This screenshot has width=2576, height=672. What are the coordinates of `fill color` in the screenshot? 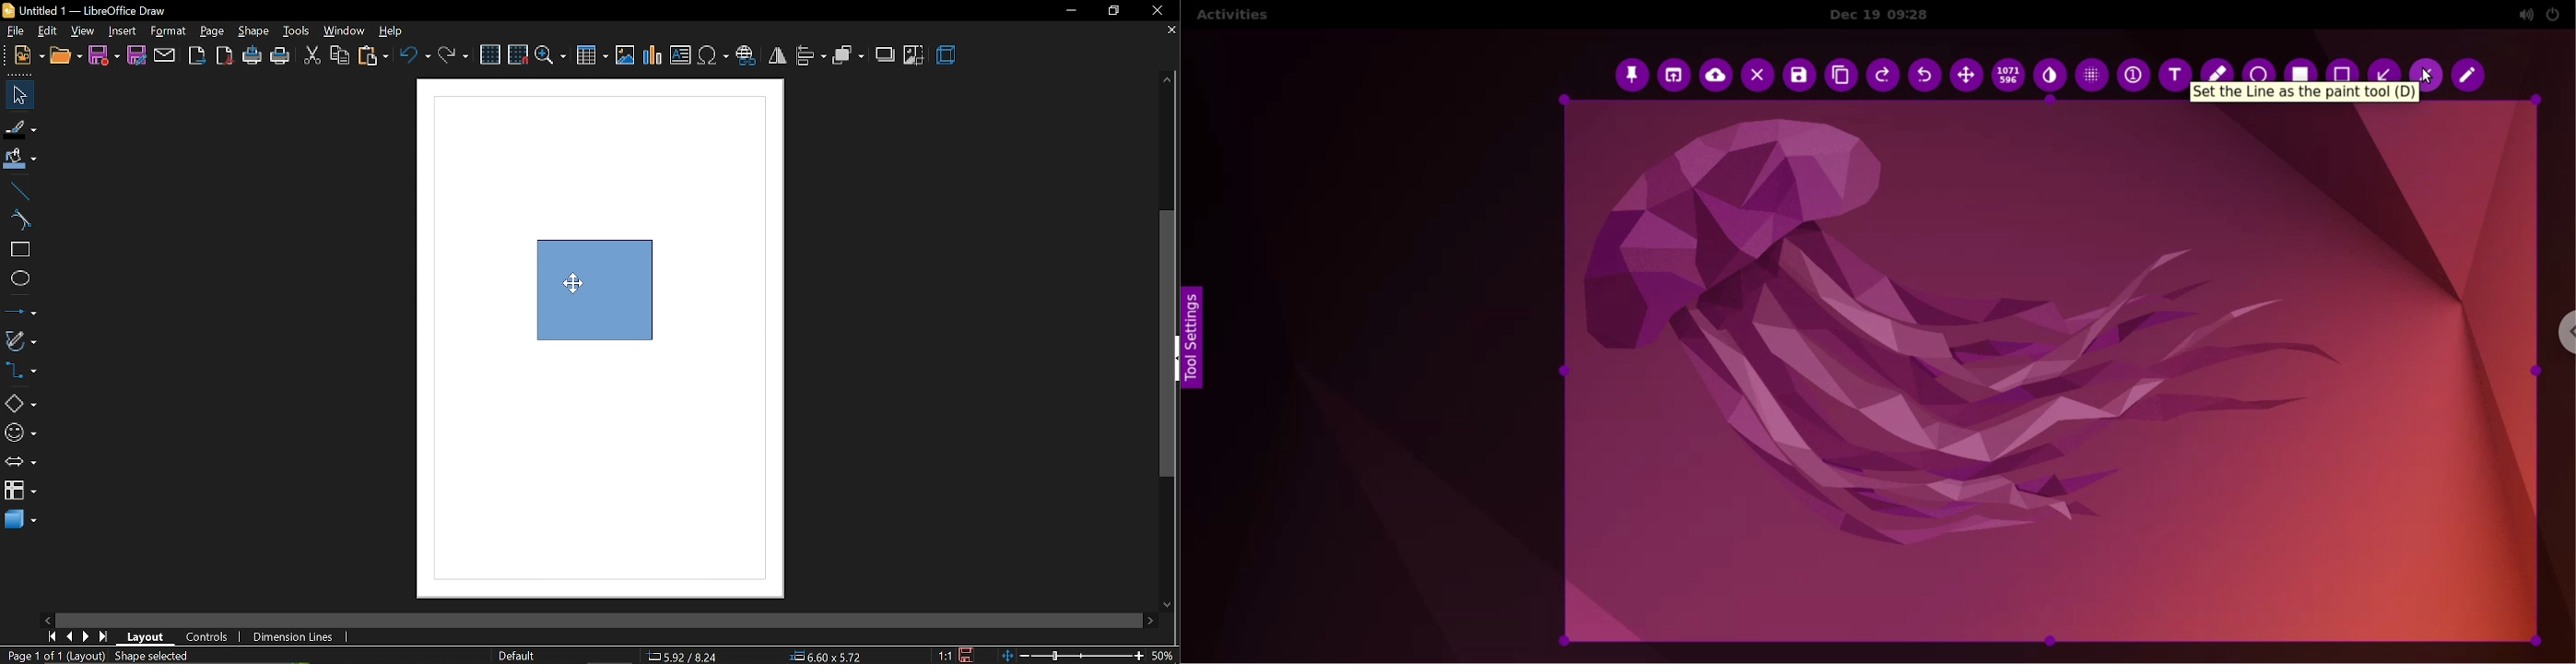 It's located at (20, 159).